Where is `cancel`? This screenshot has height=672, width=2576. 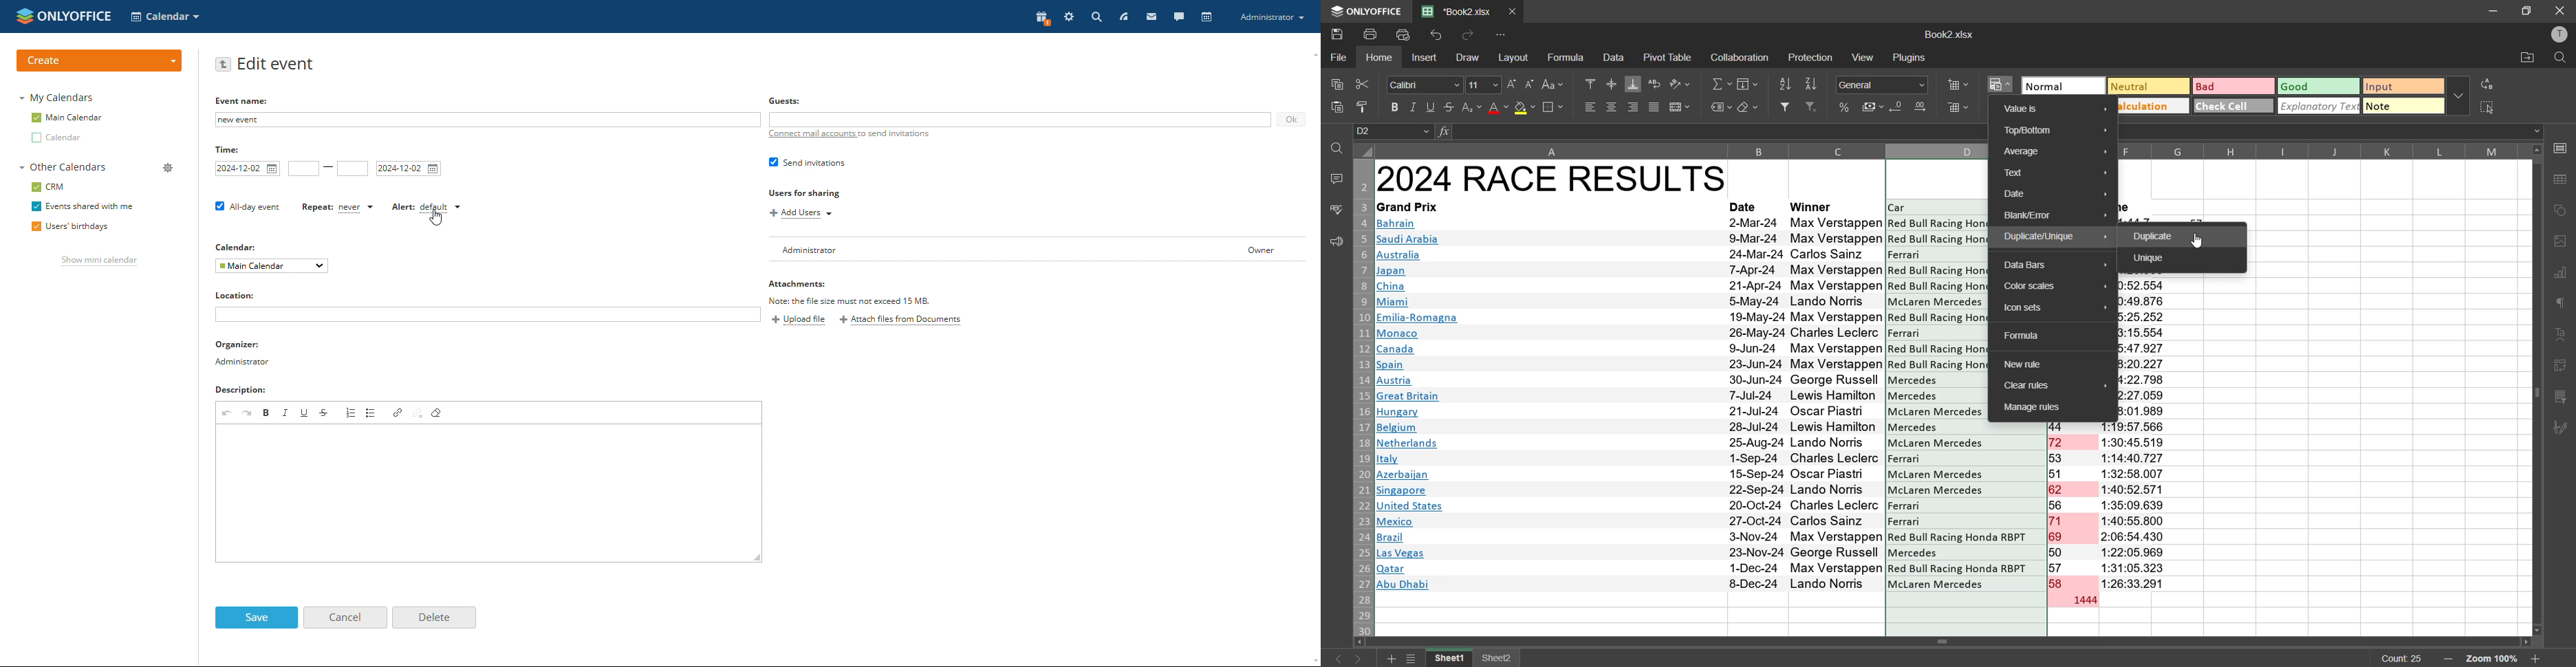 cancel is located at coordinates (346, 617).